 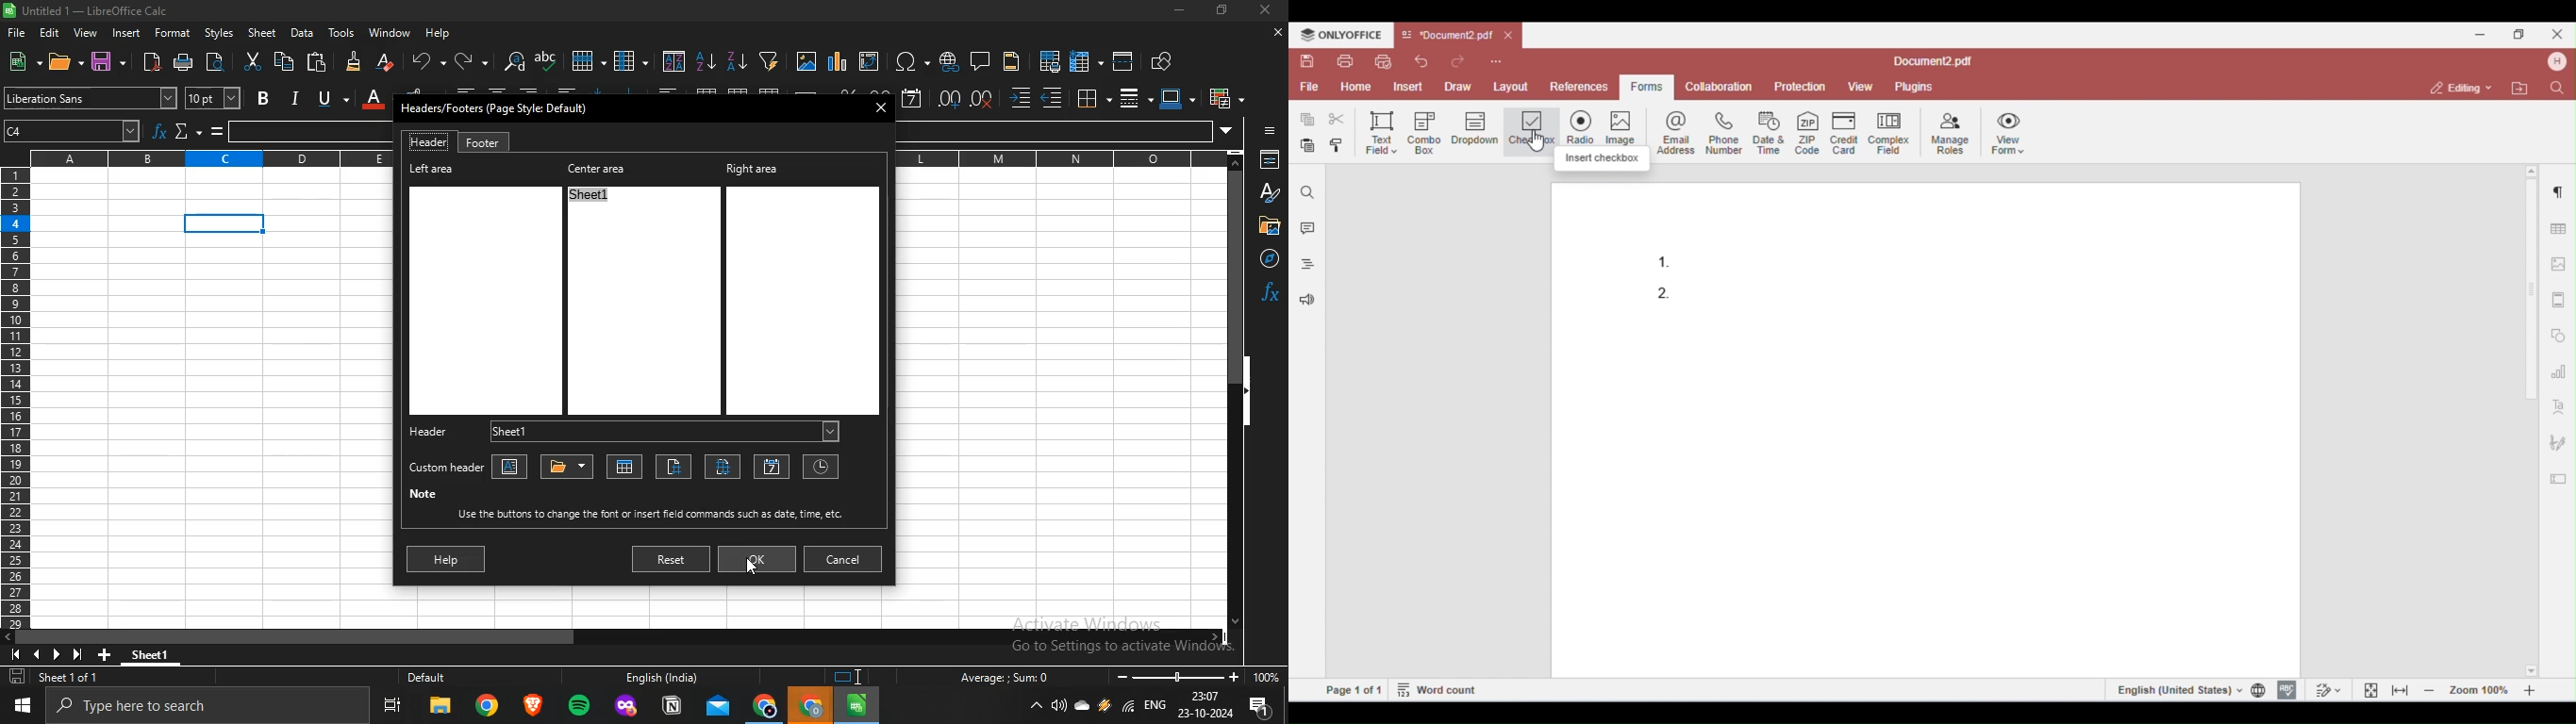 What do you see at coordinates (673, 468) in the screenshot?
I see `page` at bounding box center [673, 468].